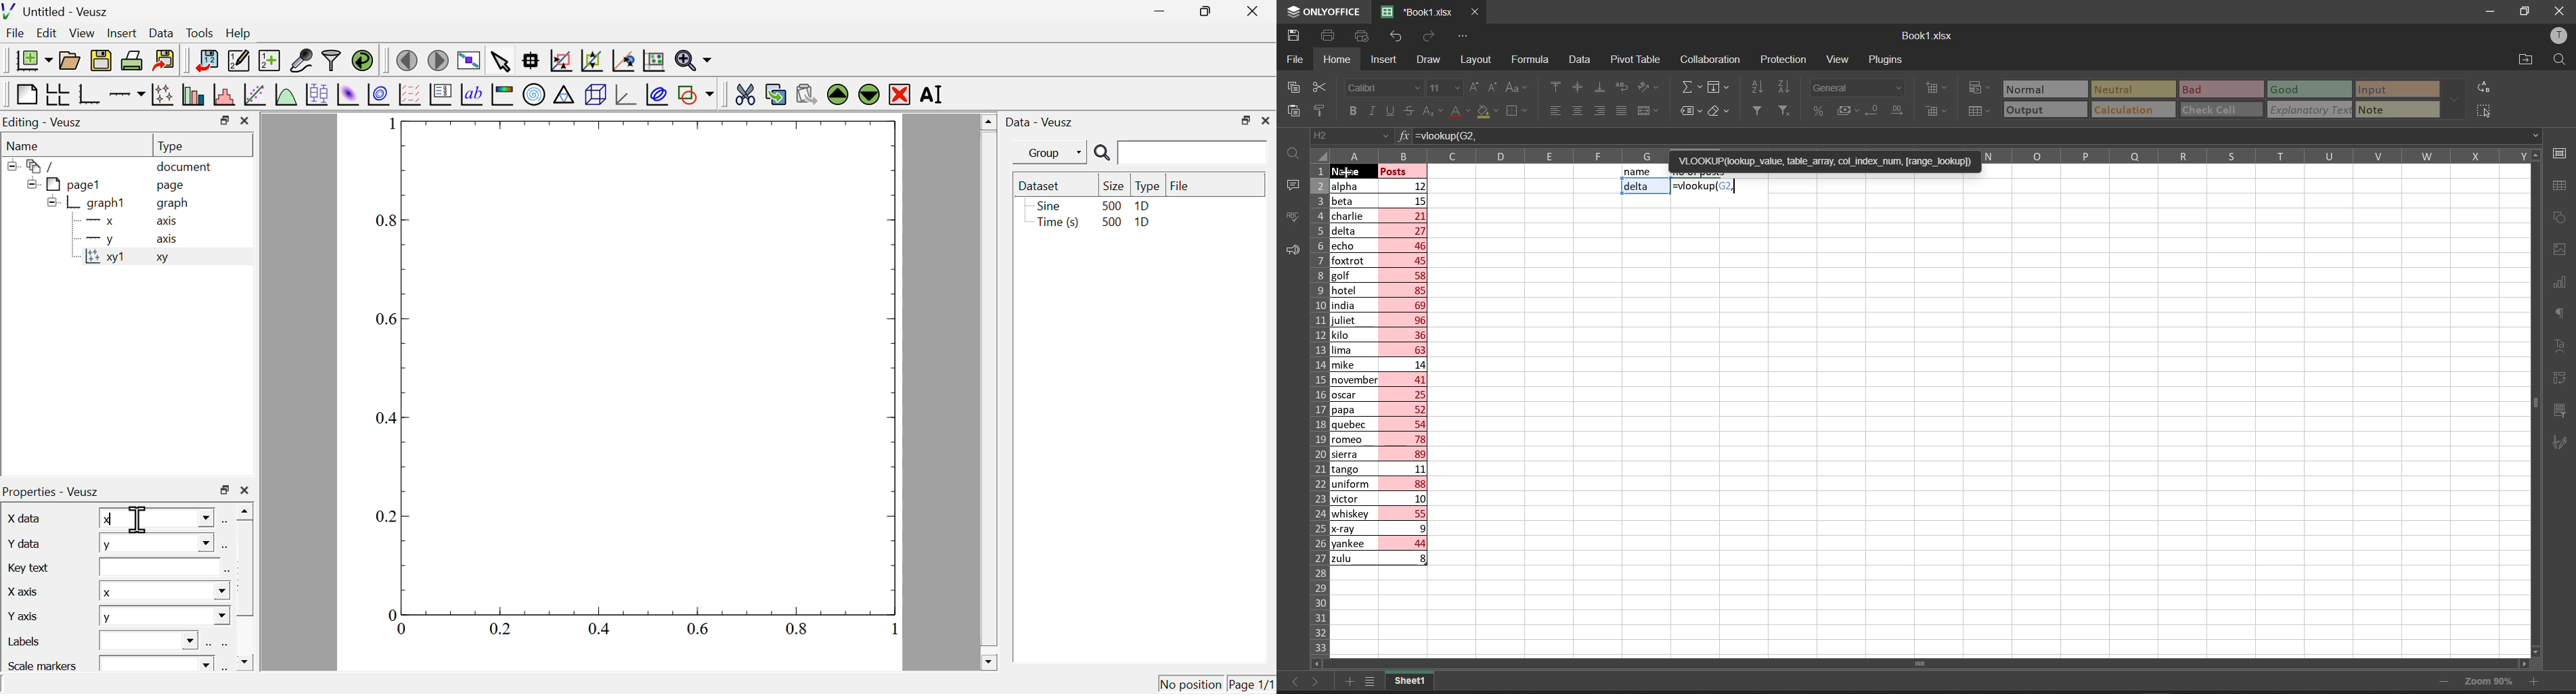 Image resolution: width=2576 pixels, height=700 pixels. I want to click on percent style, so click(1816, 112).